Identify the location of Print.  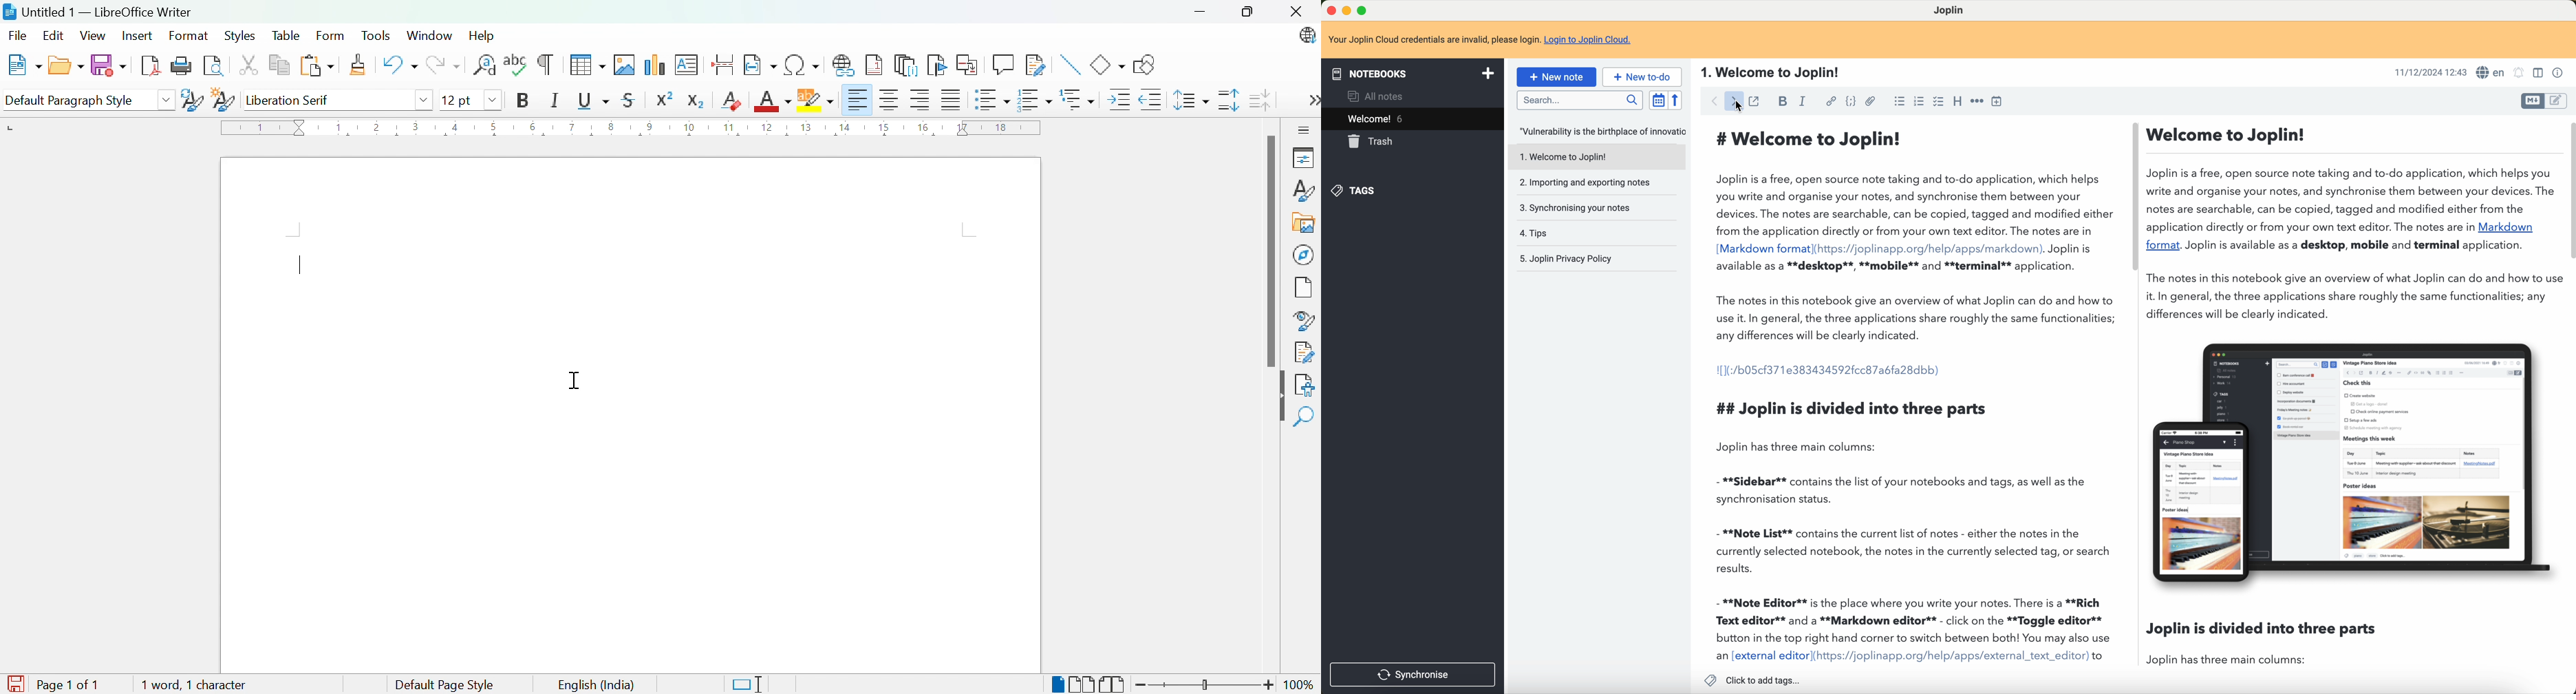
(181, 65).